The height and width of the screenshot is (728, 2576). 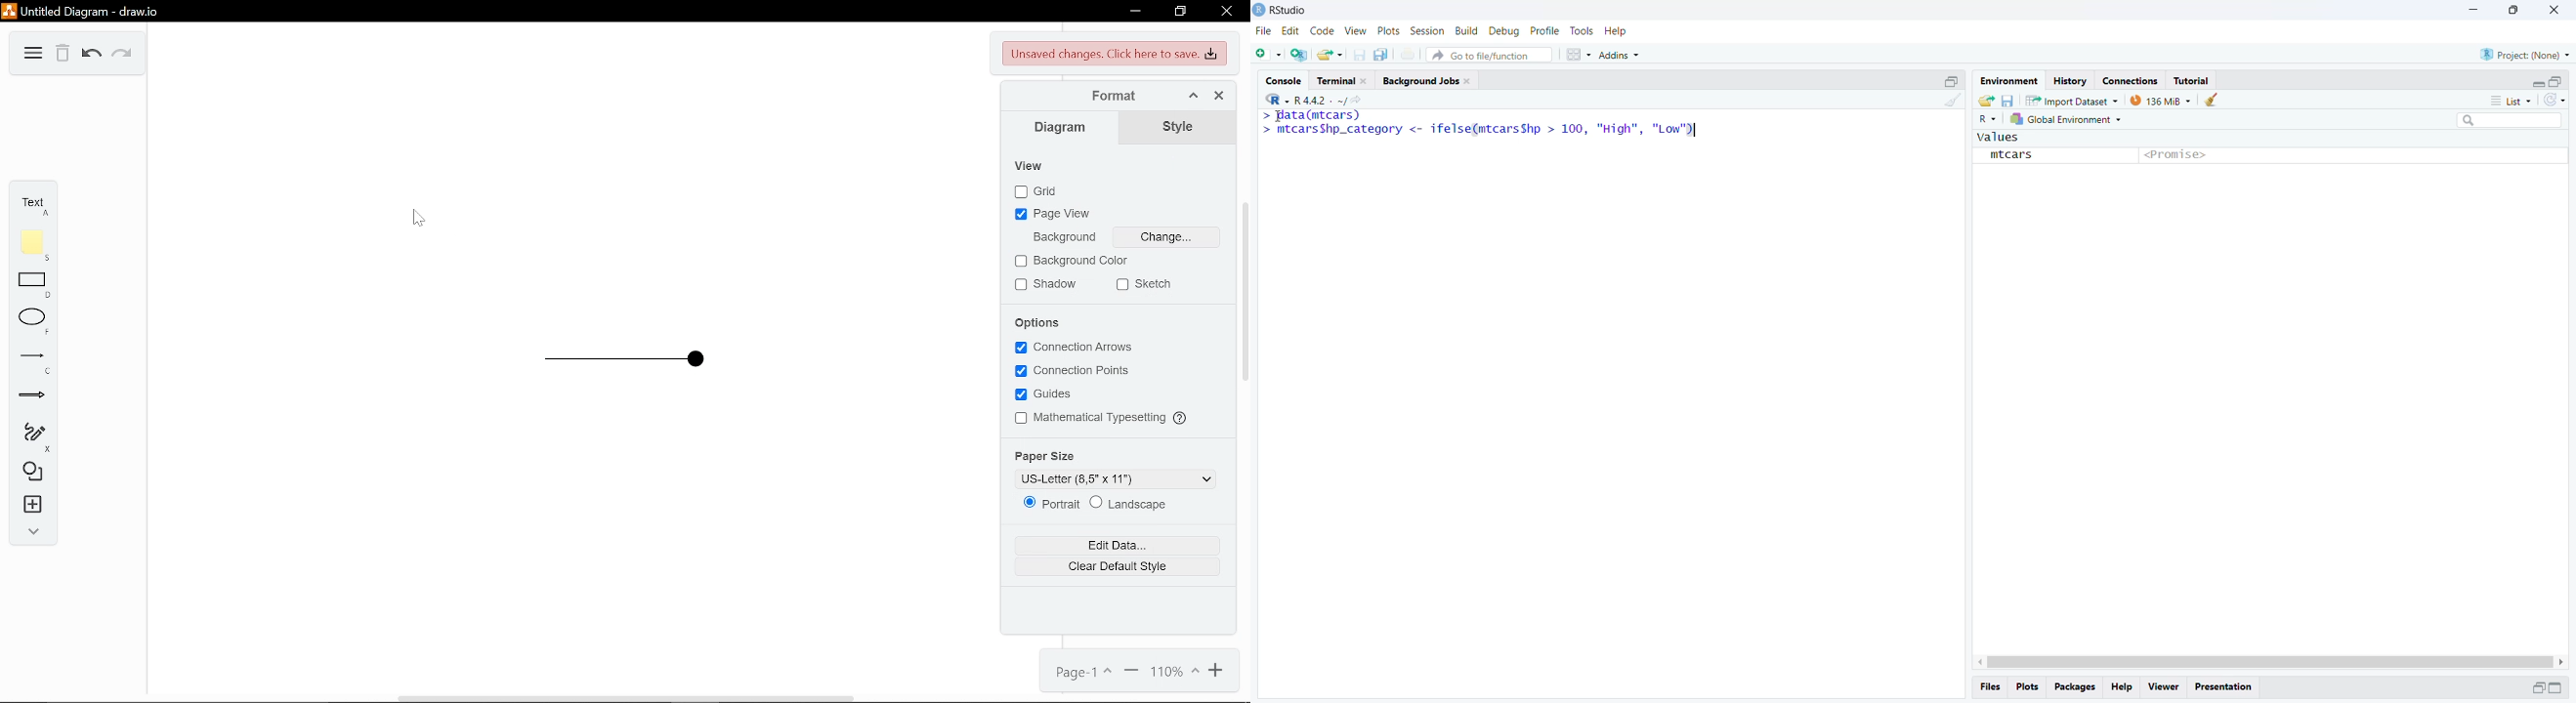 What do you see at coordinates (1953, 80) in the screenshot?
I see `Maximize` at bounding box center [1953, 80].